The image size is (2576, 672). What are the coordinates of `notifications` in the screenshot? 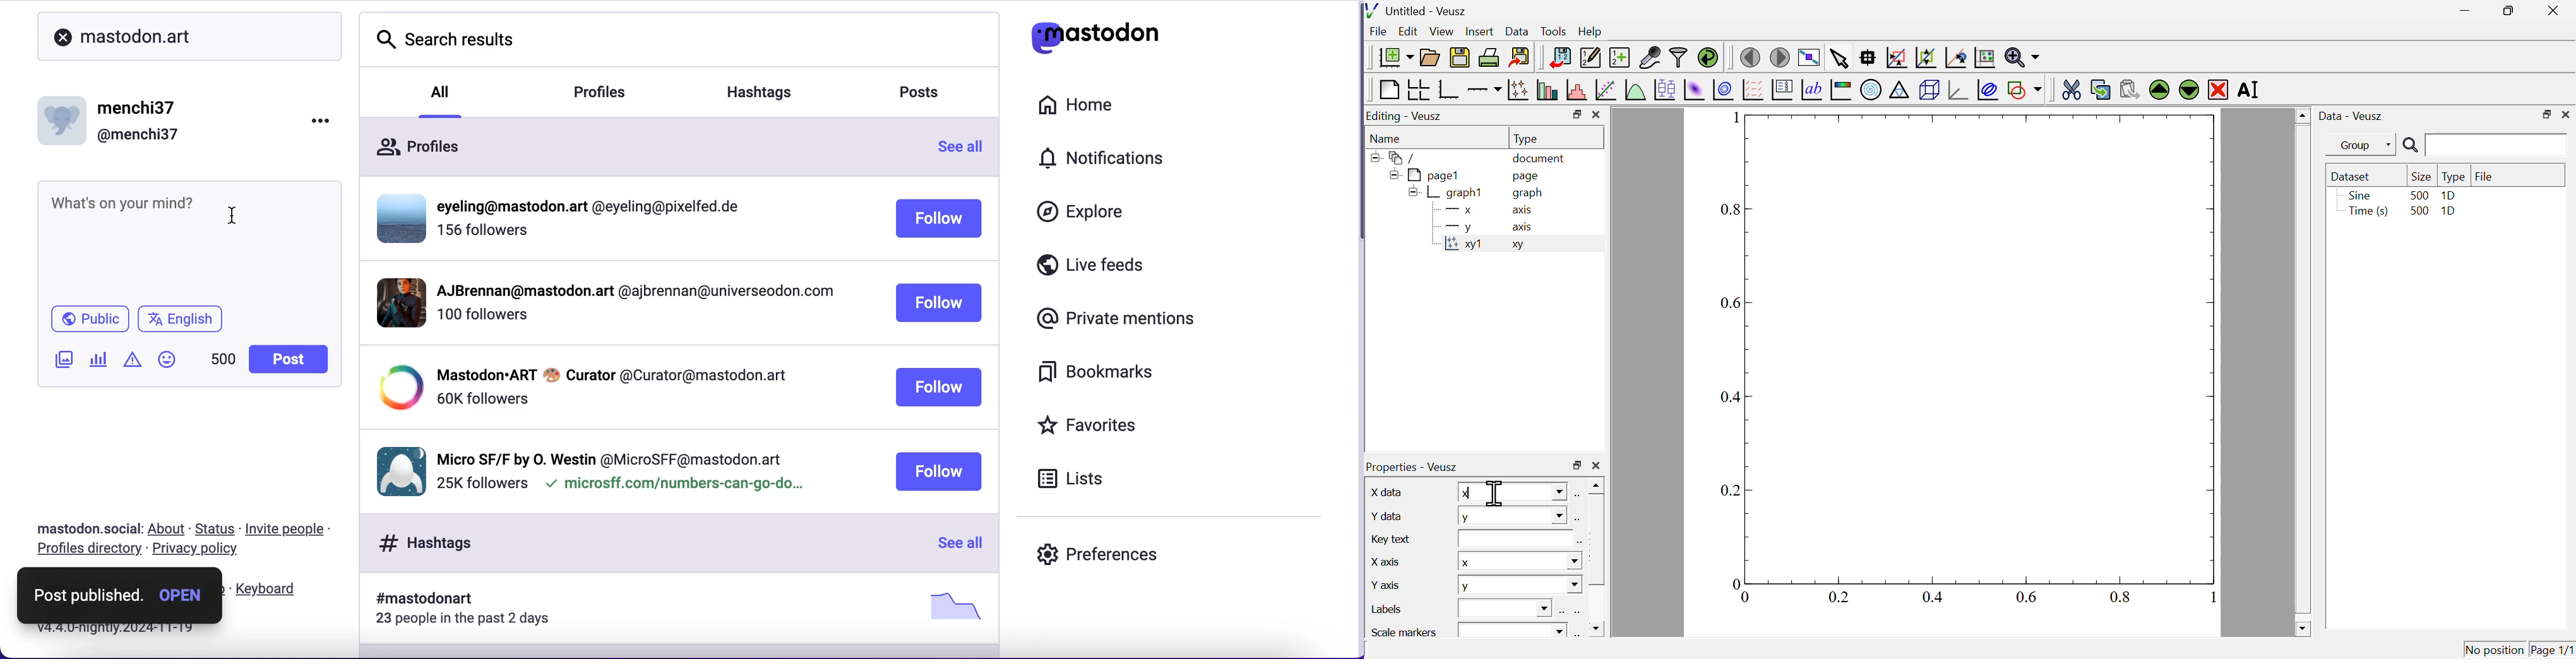 It's located at (1125, 161).